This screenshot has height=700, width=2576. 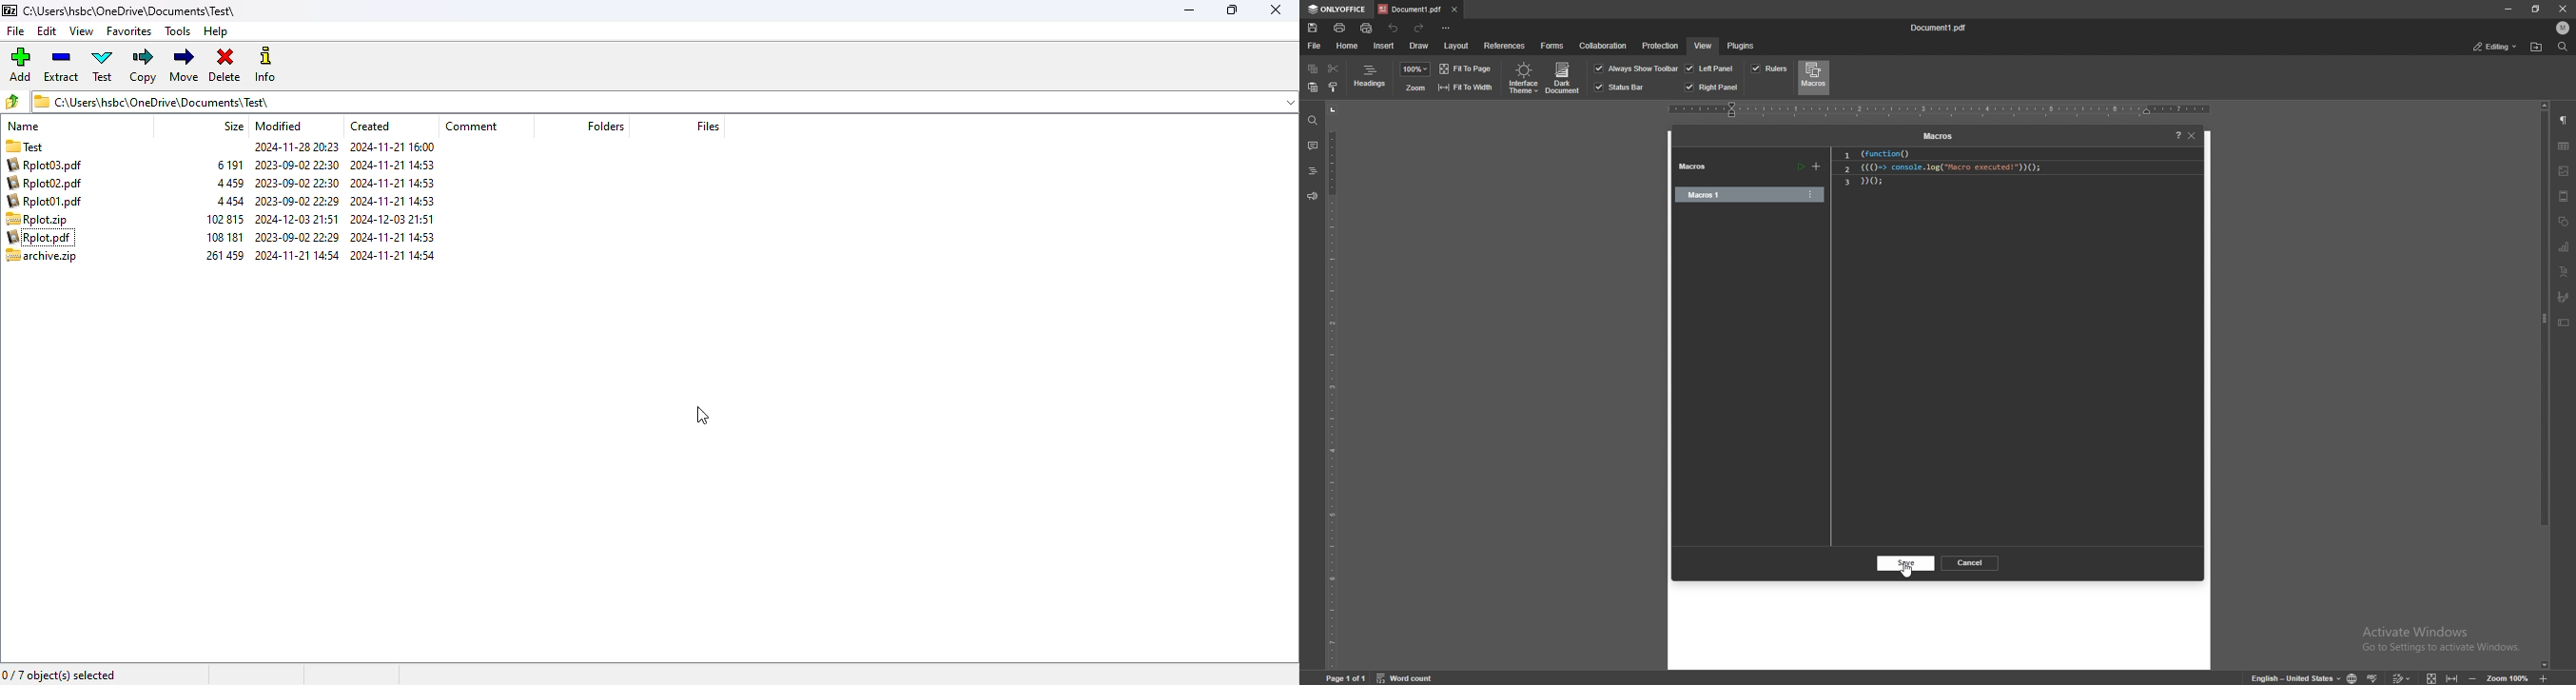 What do you see at coordinates (2508, 678) in the screenshot?
I see `zoom` at bounding box center [2508, 678].